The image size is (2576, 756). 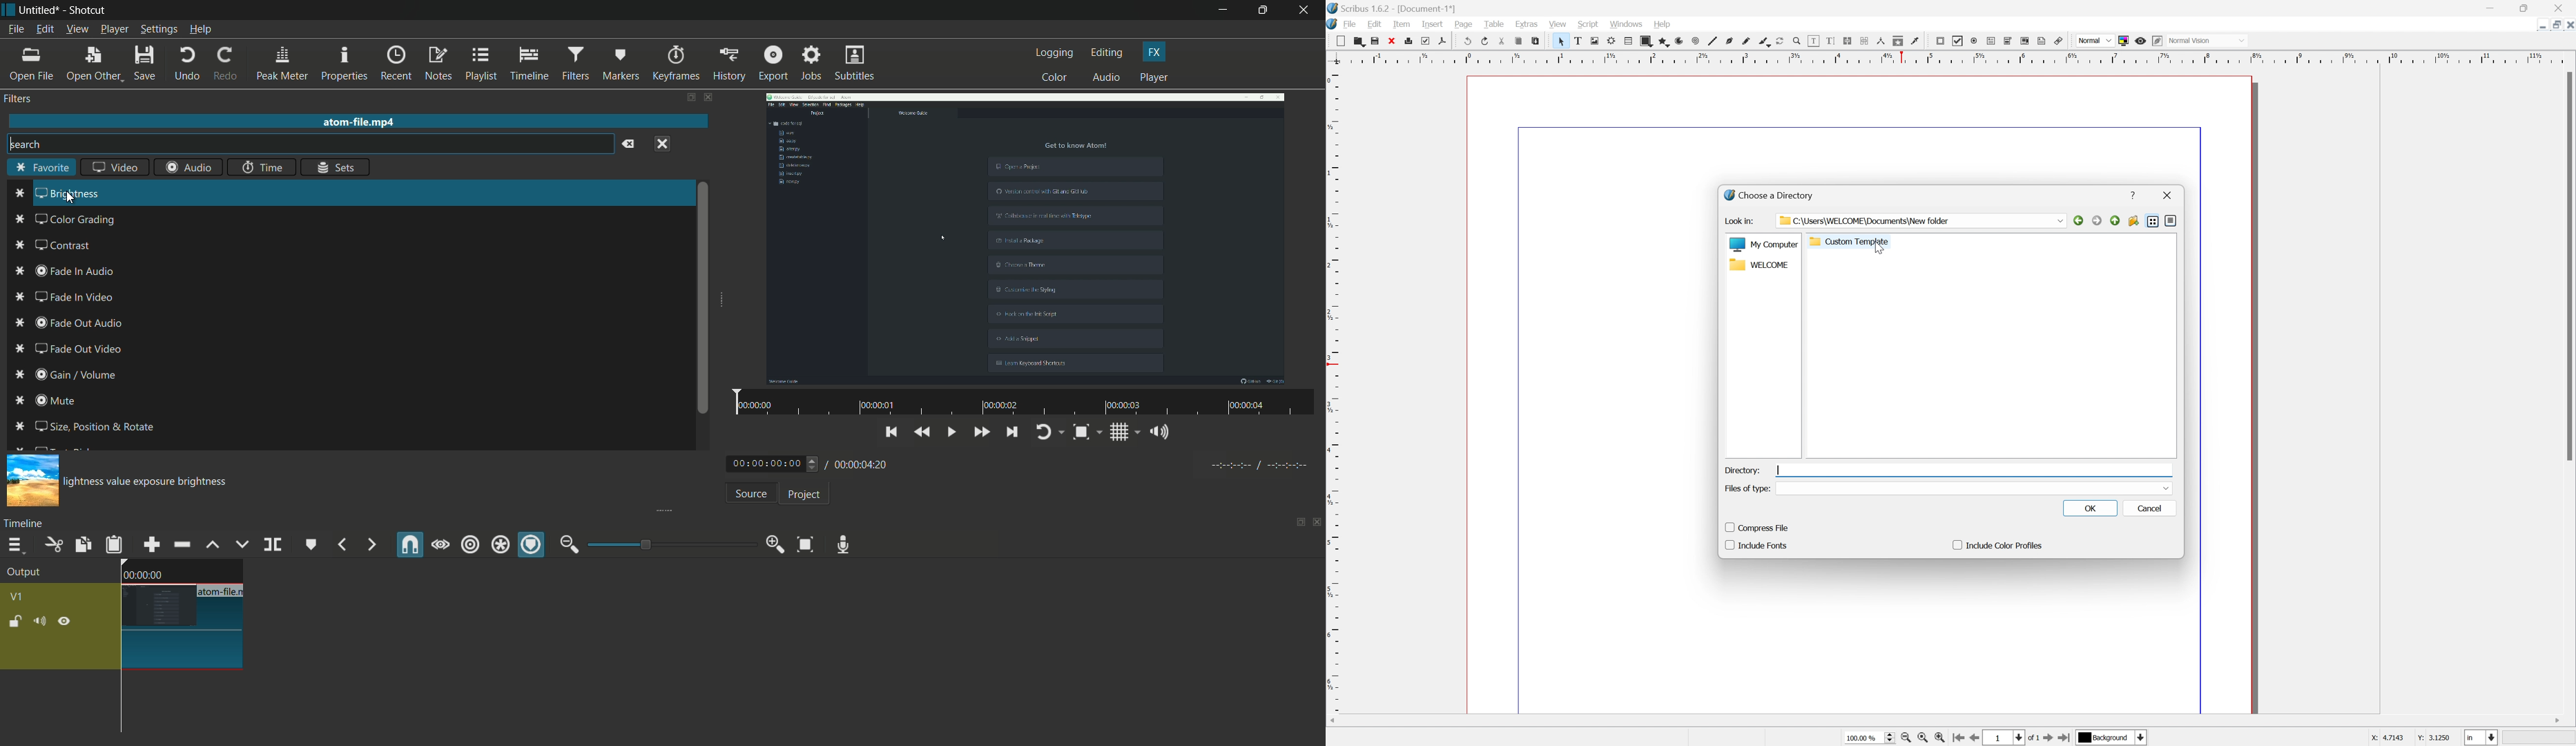 I want to click on Eye dropper, so click(x=1916, y=41).